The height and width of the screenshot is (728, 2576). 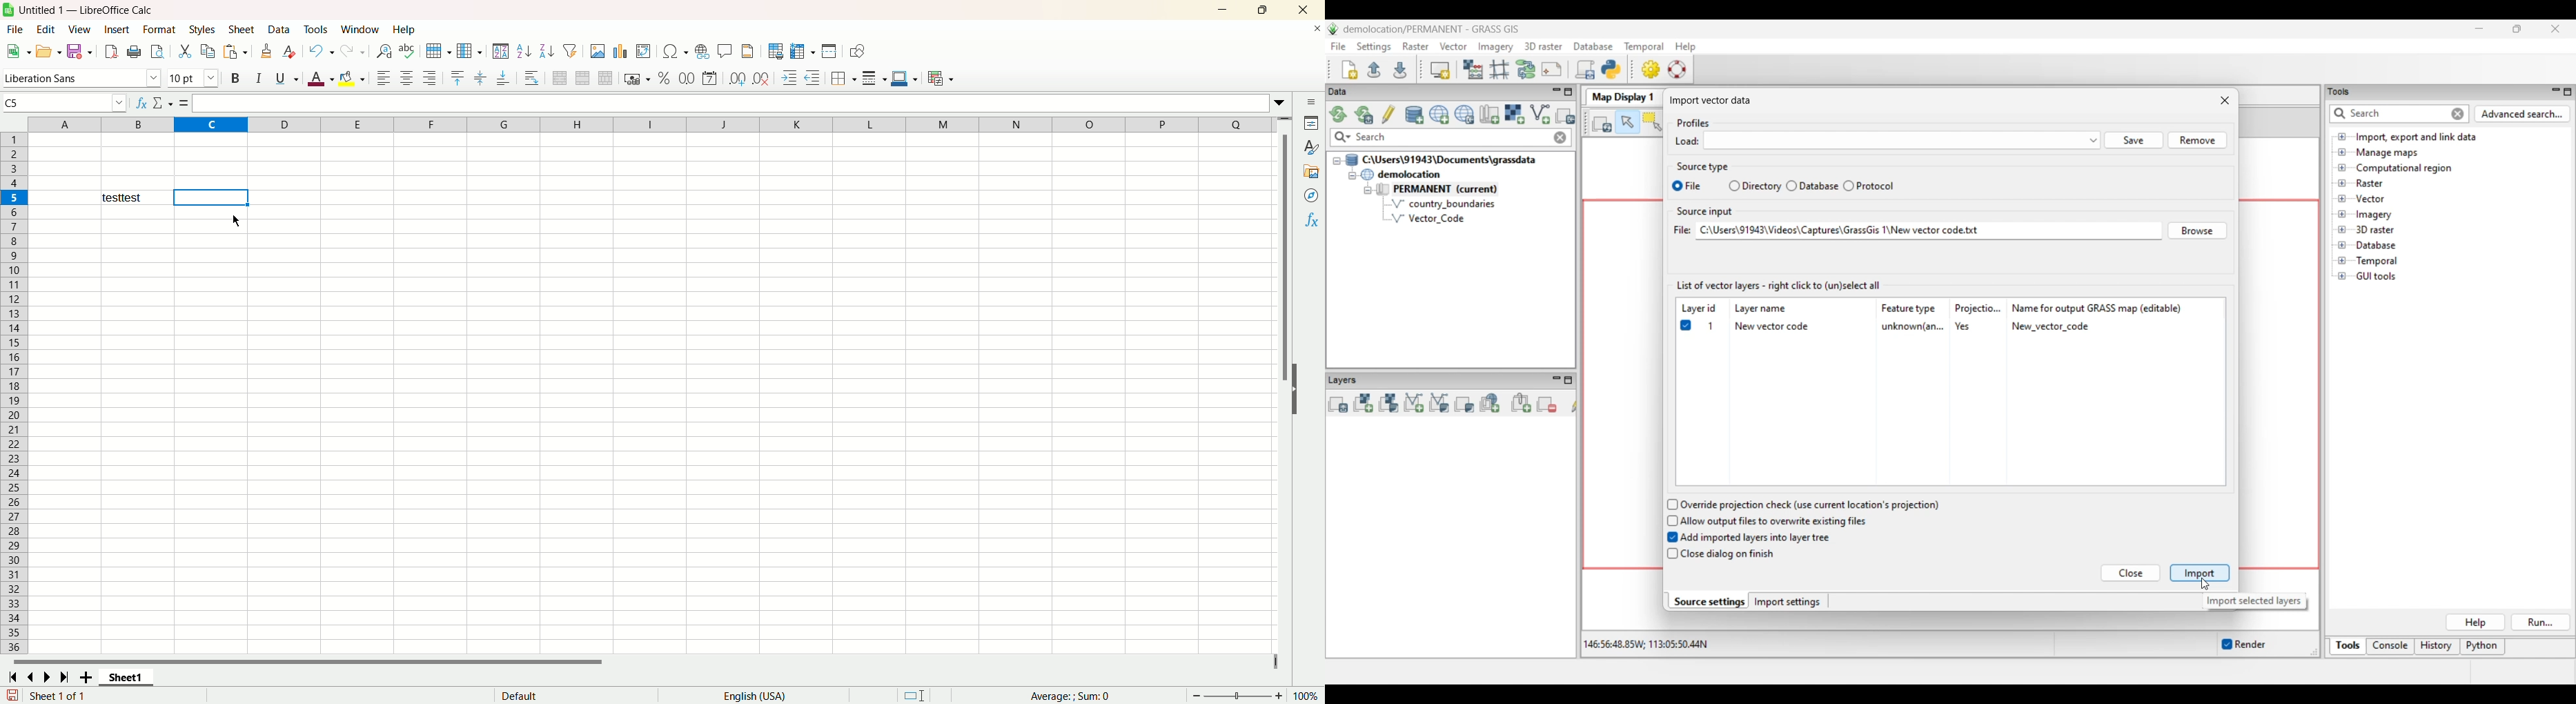 I want to click on function wizard, so click(x=141, y=101).